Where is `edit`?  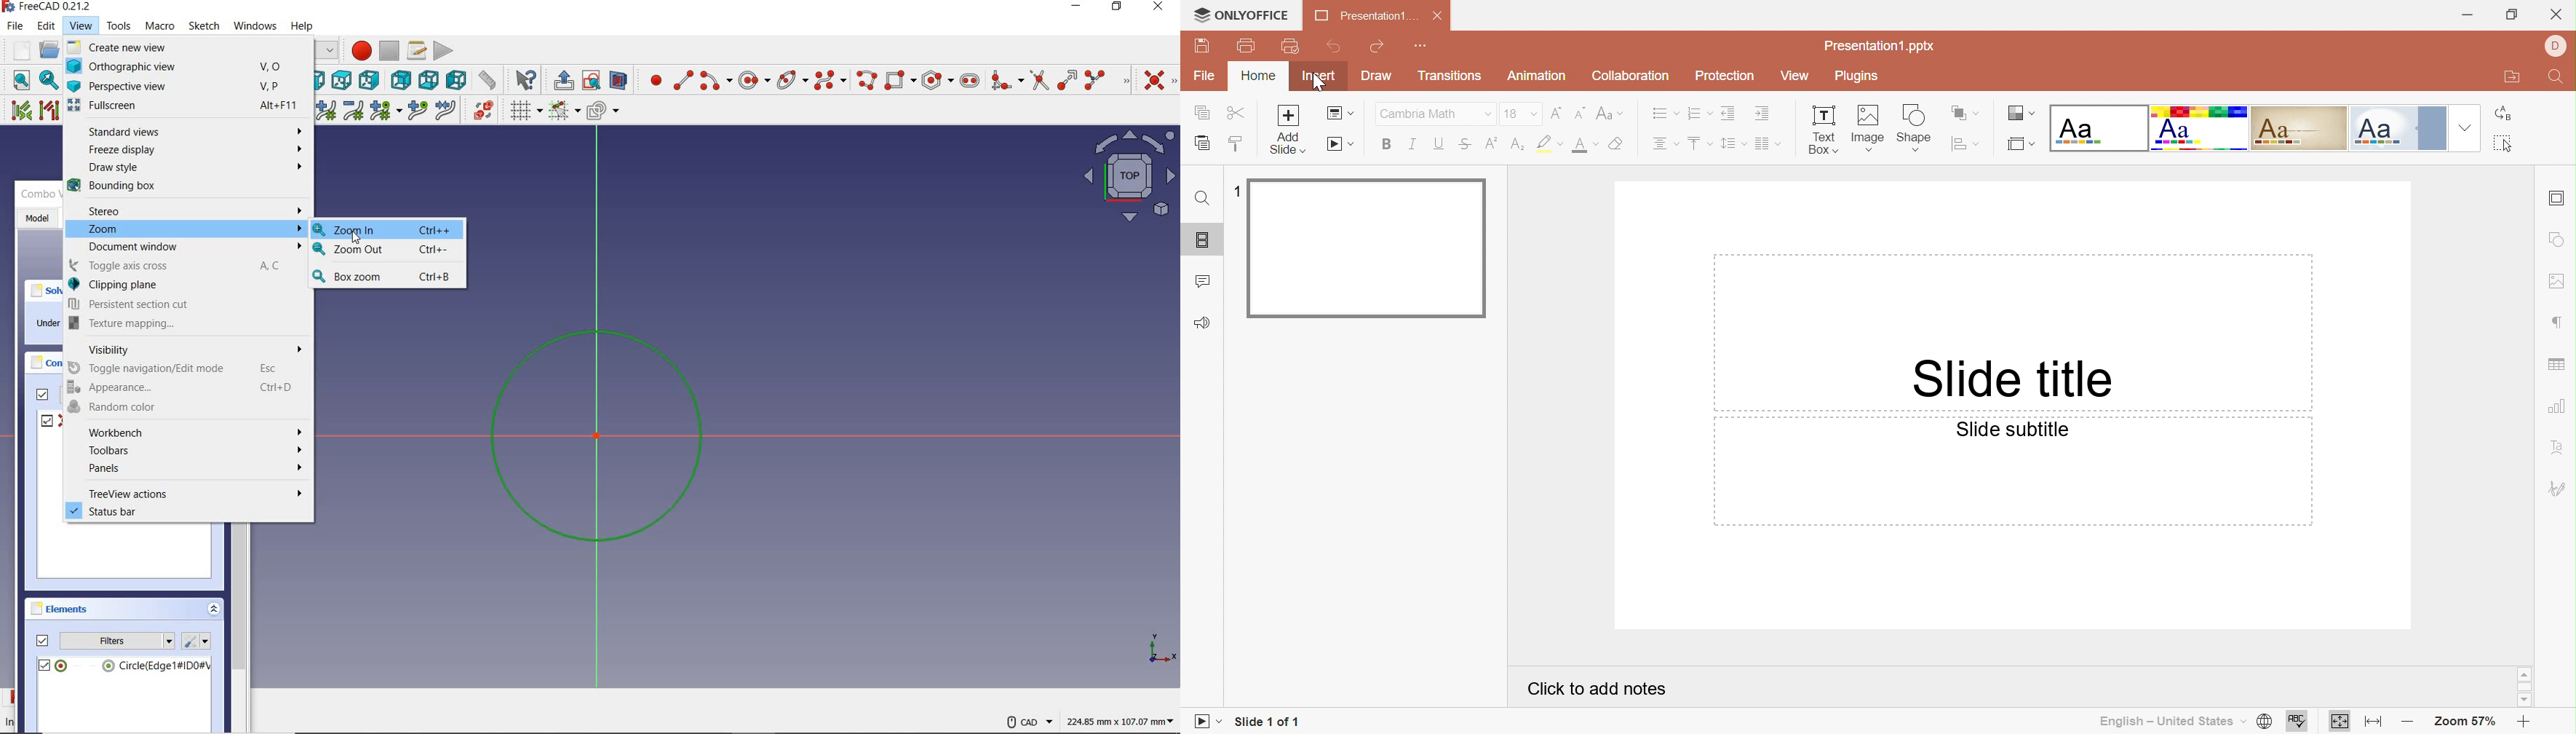 edit is located at coordinates (46, 26).